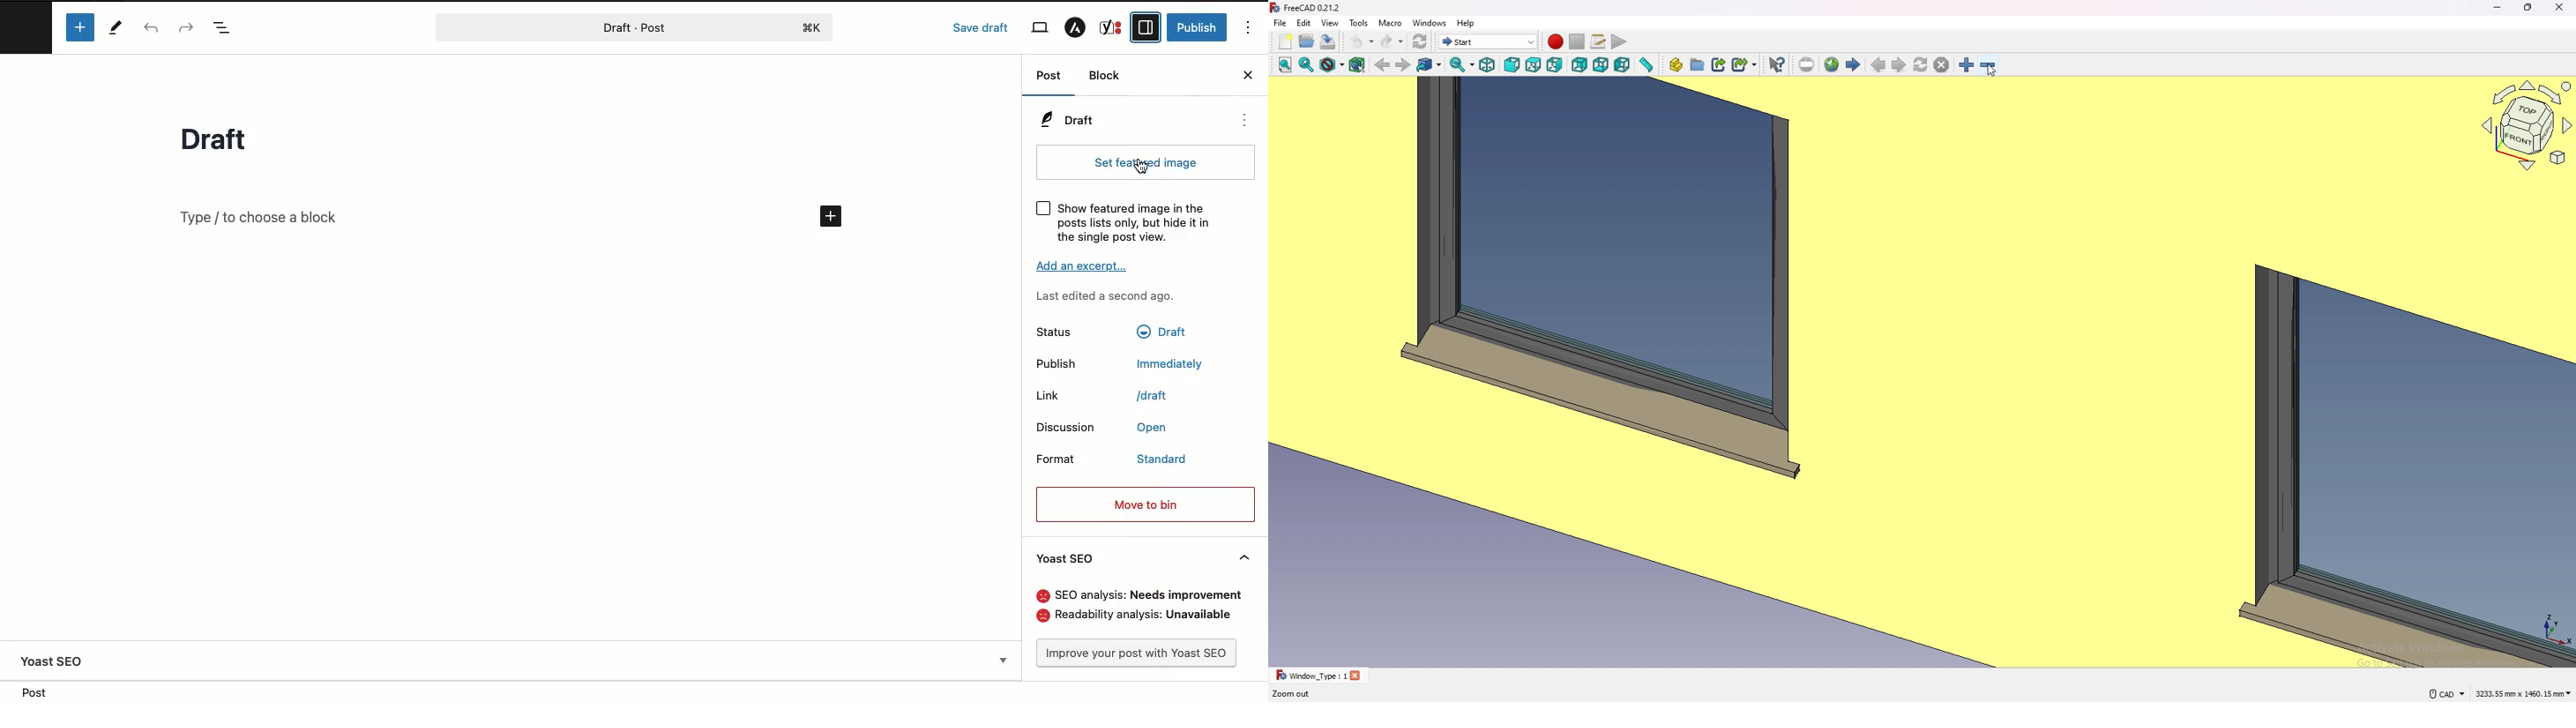 The height and width of the screenshot is (728, 2576). Describe the element at coordinates (1676, 65) in the screenshot. I see `create part` at that location.